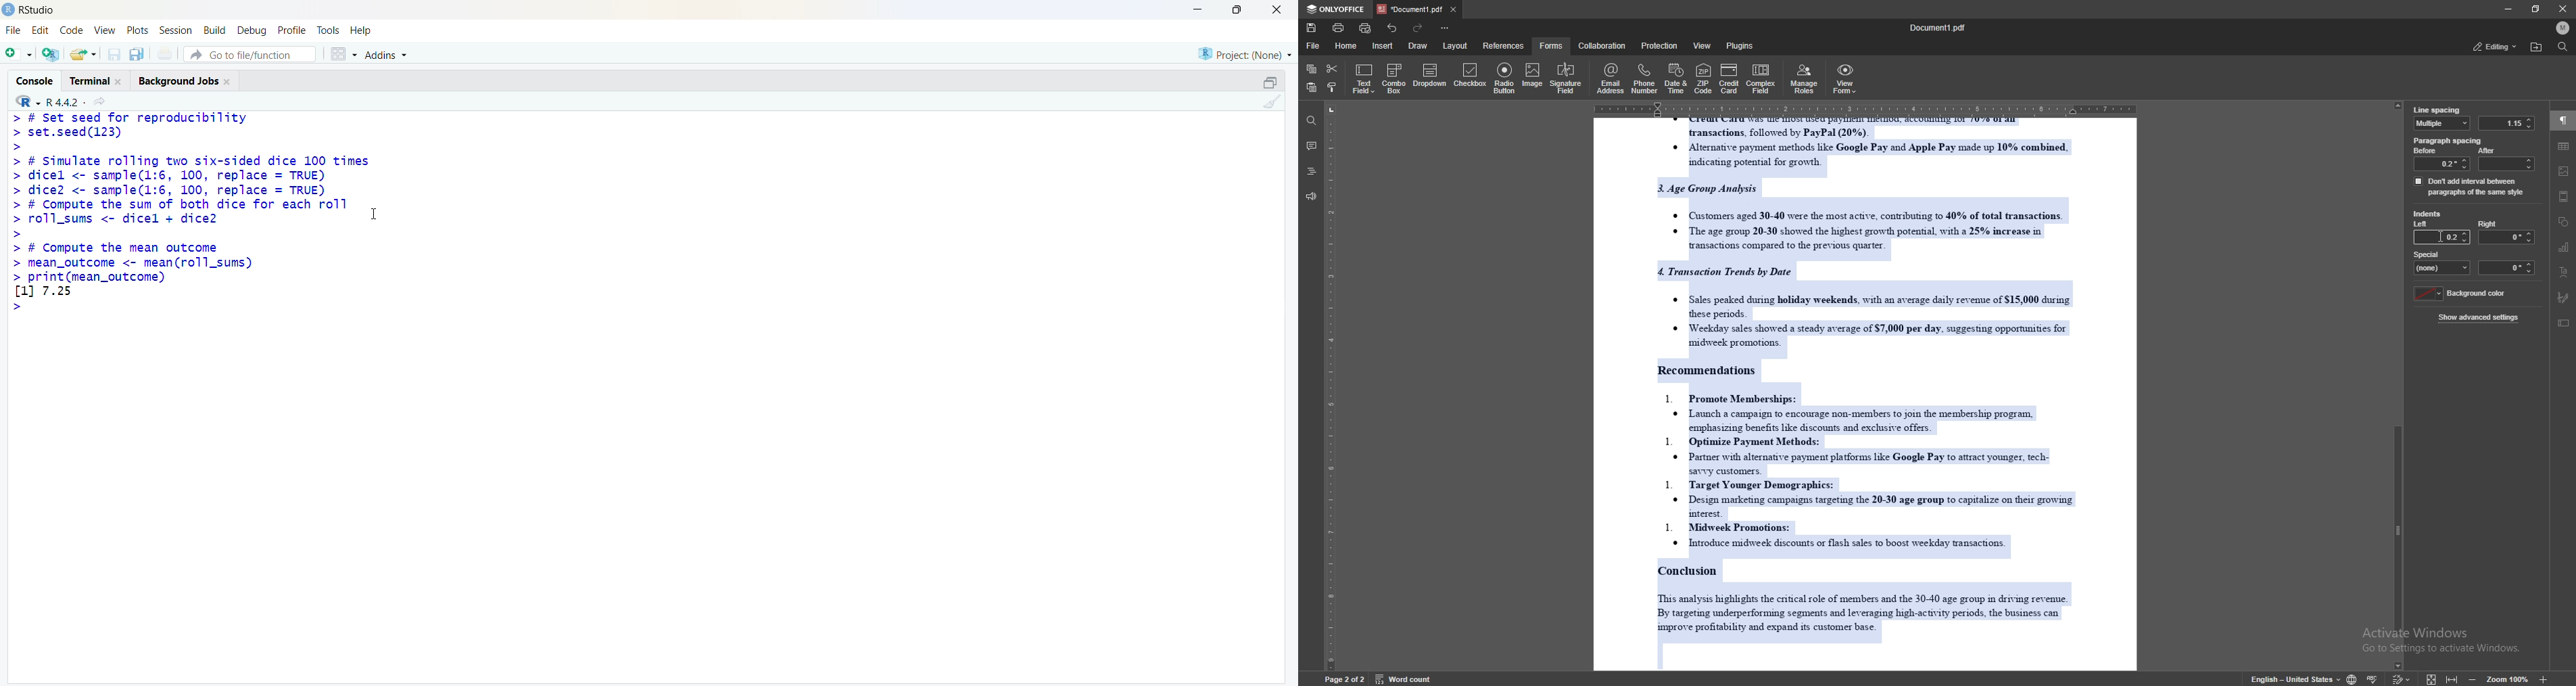 The image size is (2576, 700). What do you see at coordinates (189, 212) in the screenshot?
I see `> # Set seed for reproducibility> set.seed(123)>> # Simulate rolling two six-sided dice 100 times> dicel <- sample(1:6, 100, replace = TRUE)> dice2 <- sample(1:6, 100, replace = TRUE)> # Compute the sum of both dice for each rollroll_sums <- dicel + dice2# Compute the mean outcomemean_outcome <- mean(roll_sums)>> print(mean_outcome)[1] 7.25>` at bounding box center [189, 212].